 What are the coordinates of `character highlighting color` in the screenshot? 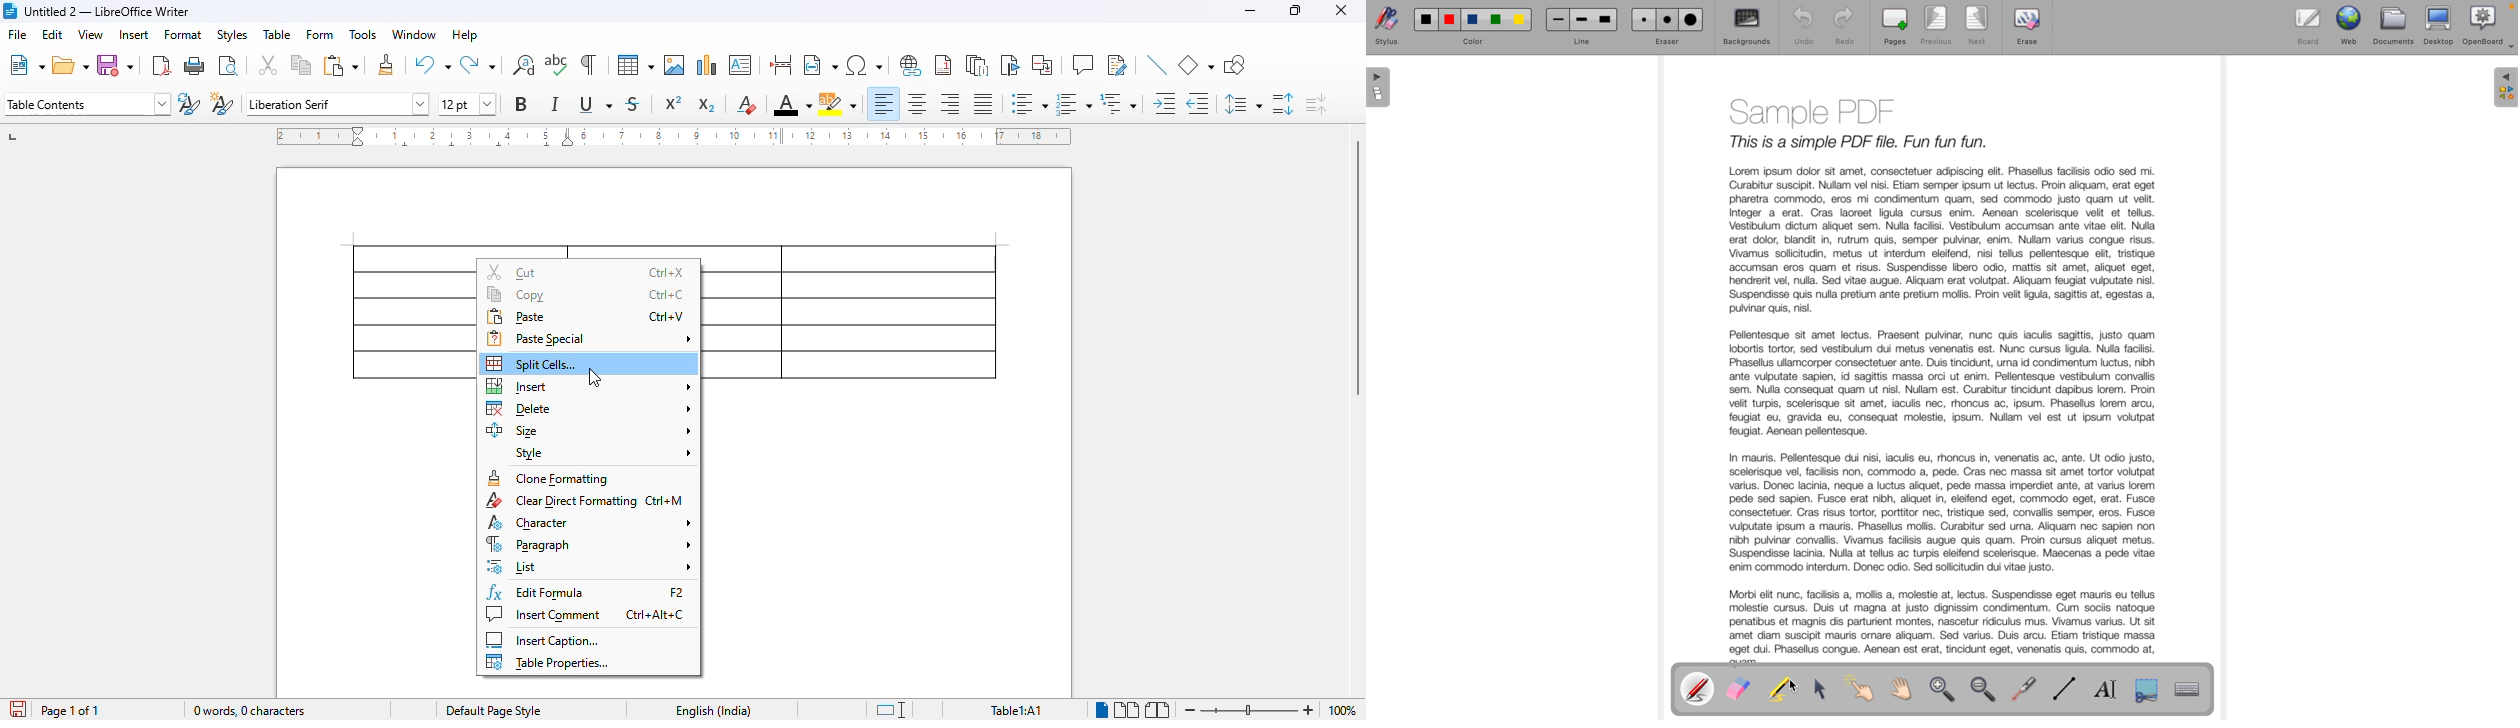 It's located at (838, 104).